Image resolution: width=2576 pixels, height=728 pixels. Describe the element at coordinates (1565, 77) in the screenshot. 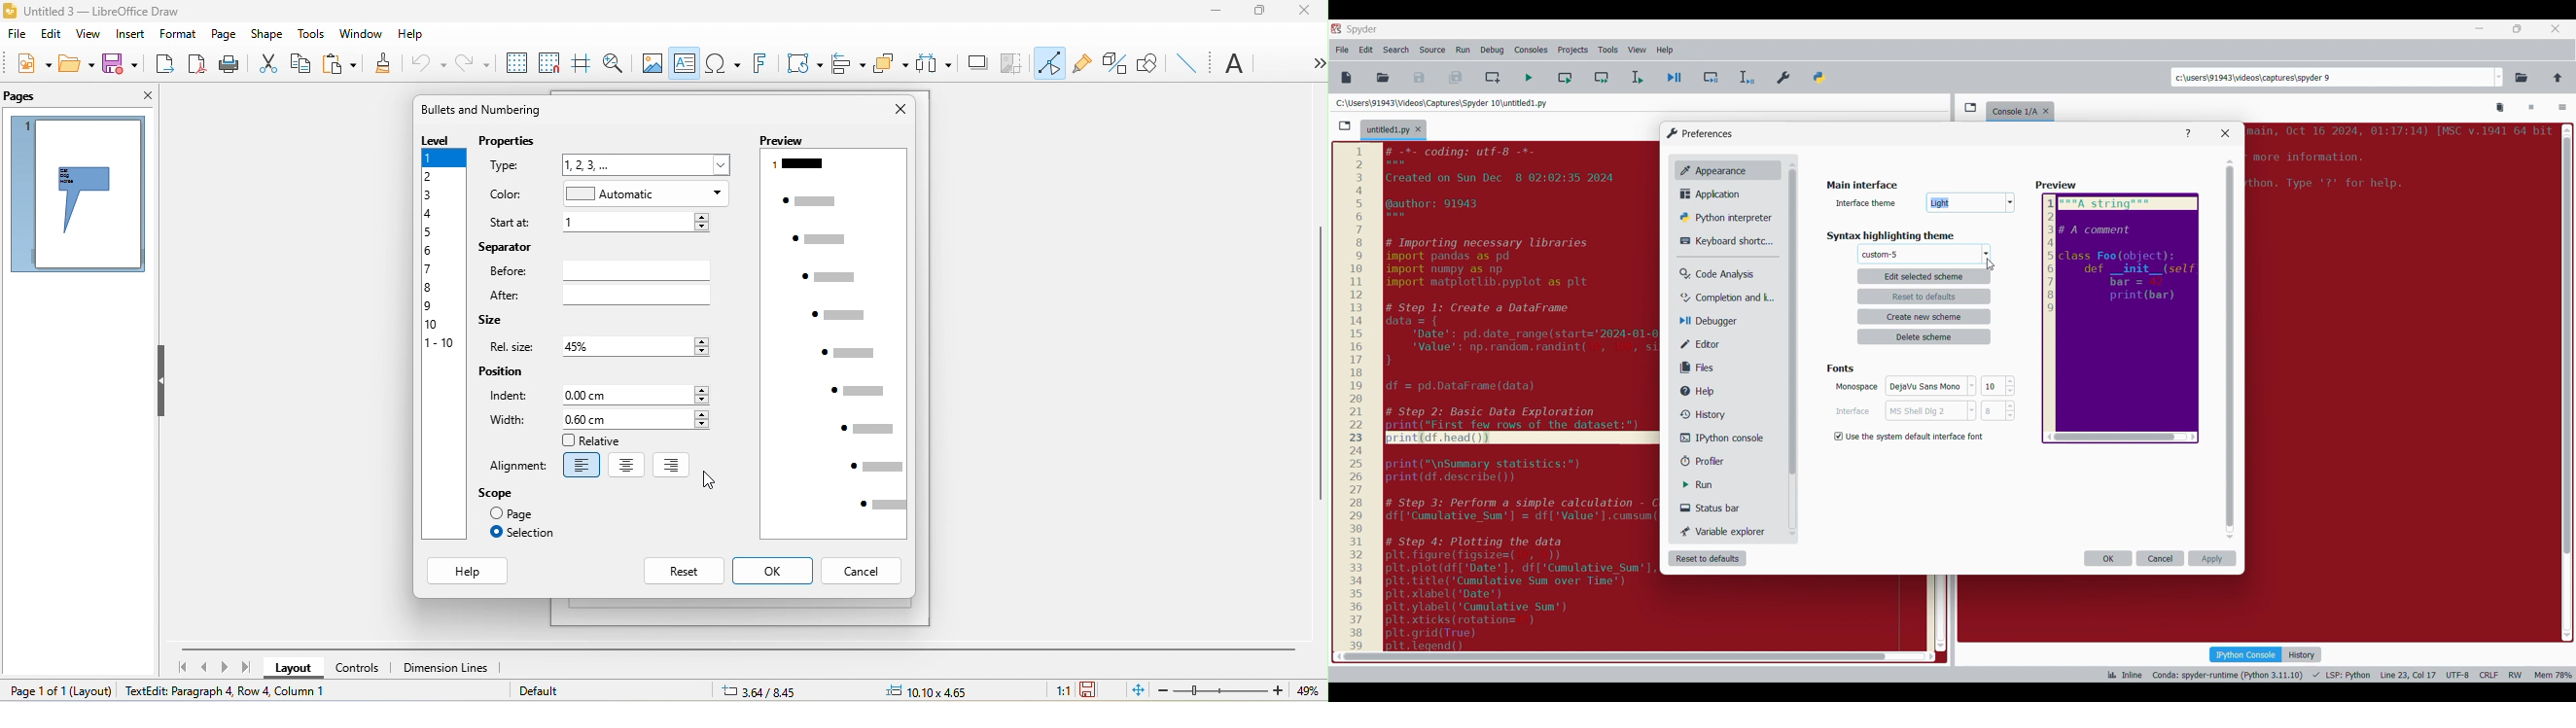

I see `Run current cell` at that location.